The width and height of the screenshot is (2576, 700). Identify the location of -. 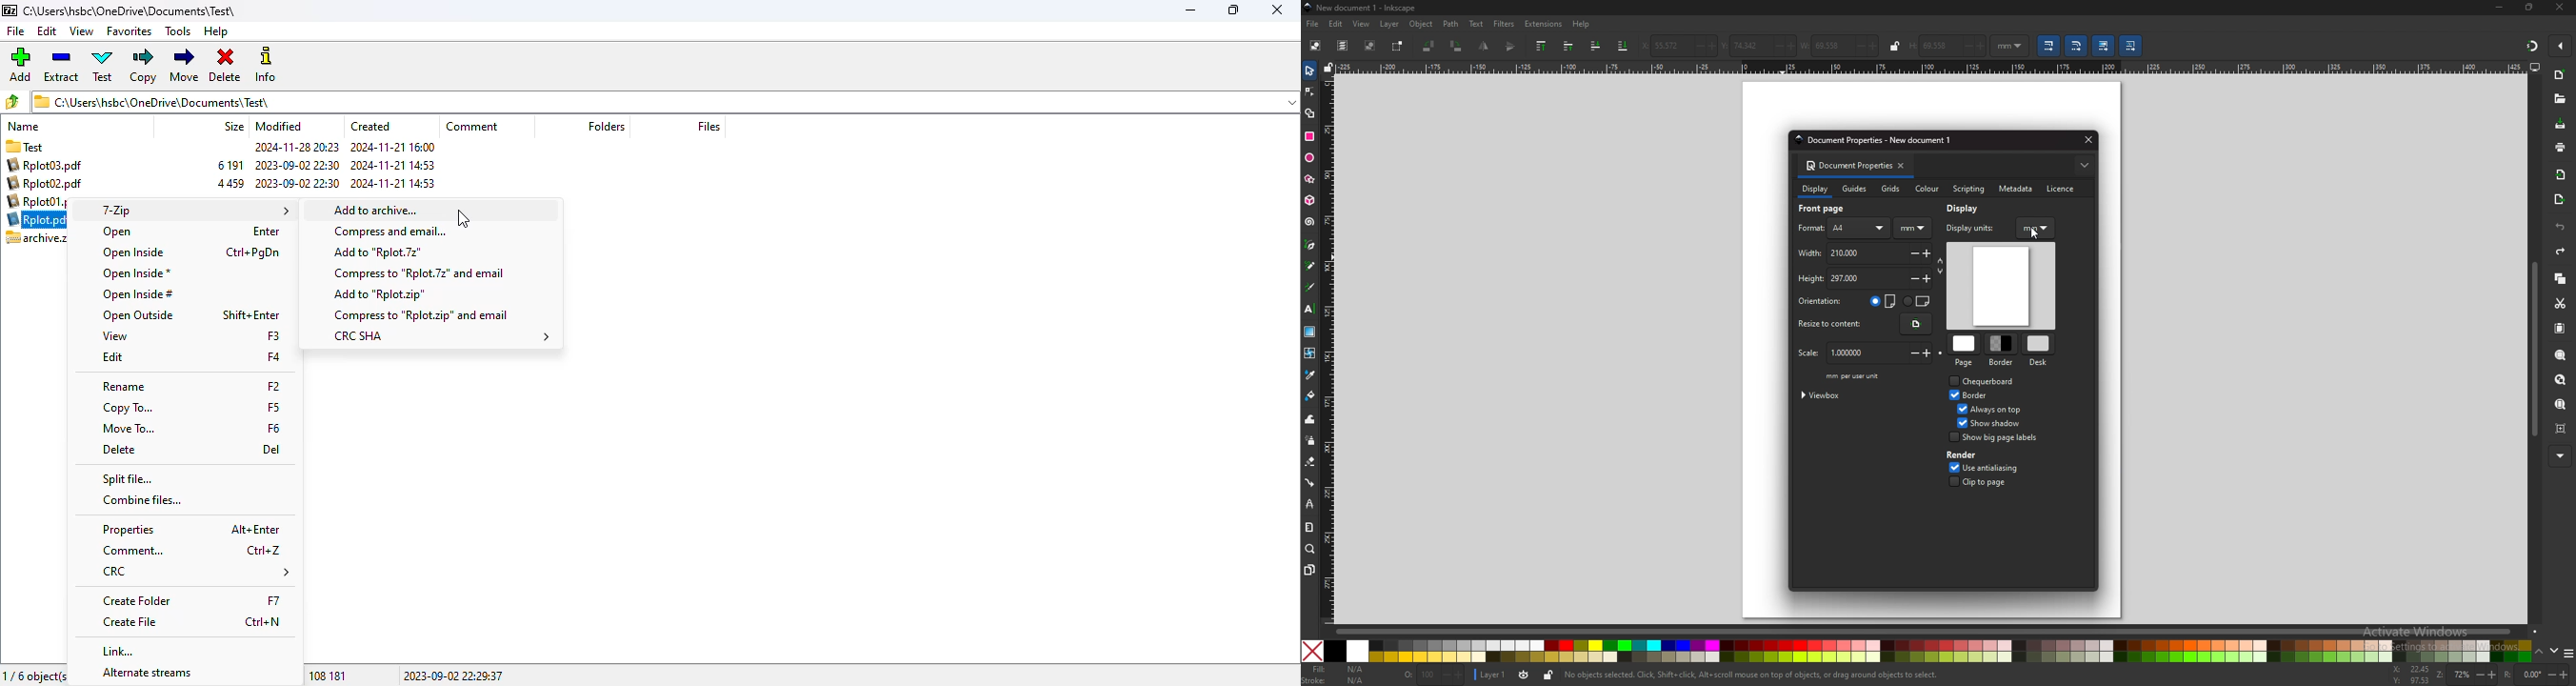
(1771, 46).